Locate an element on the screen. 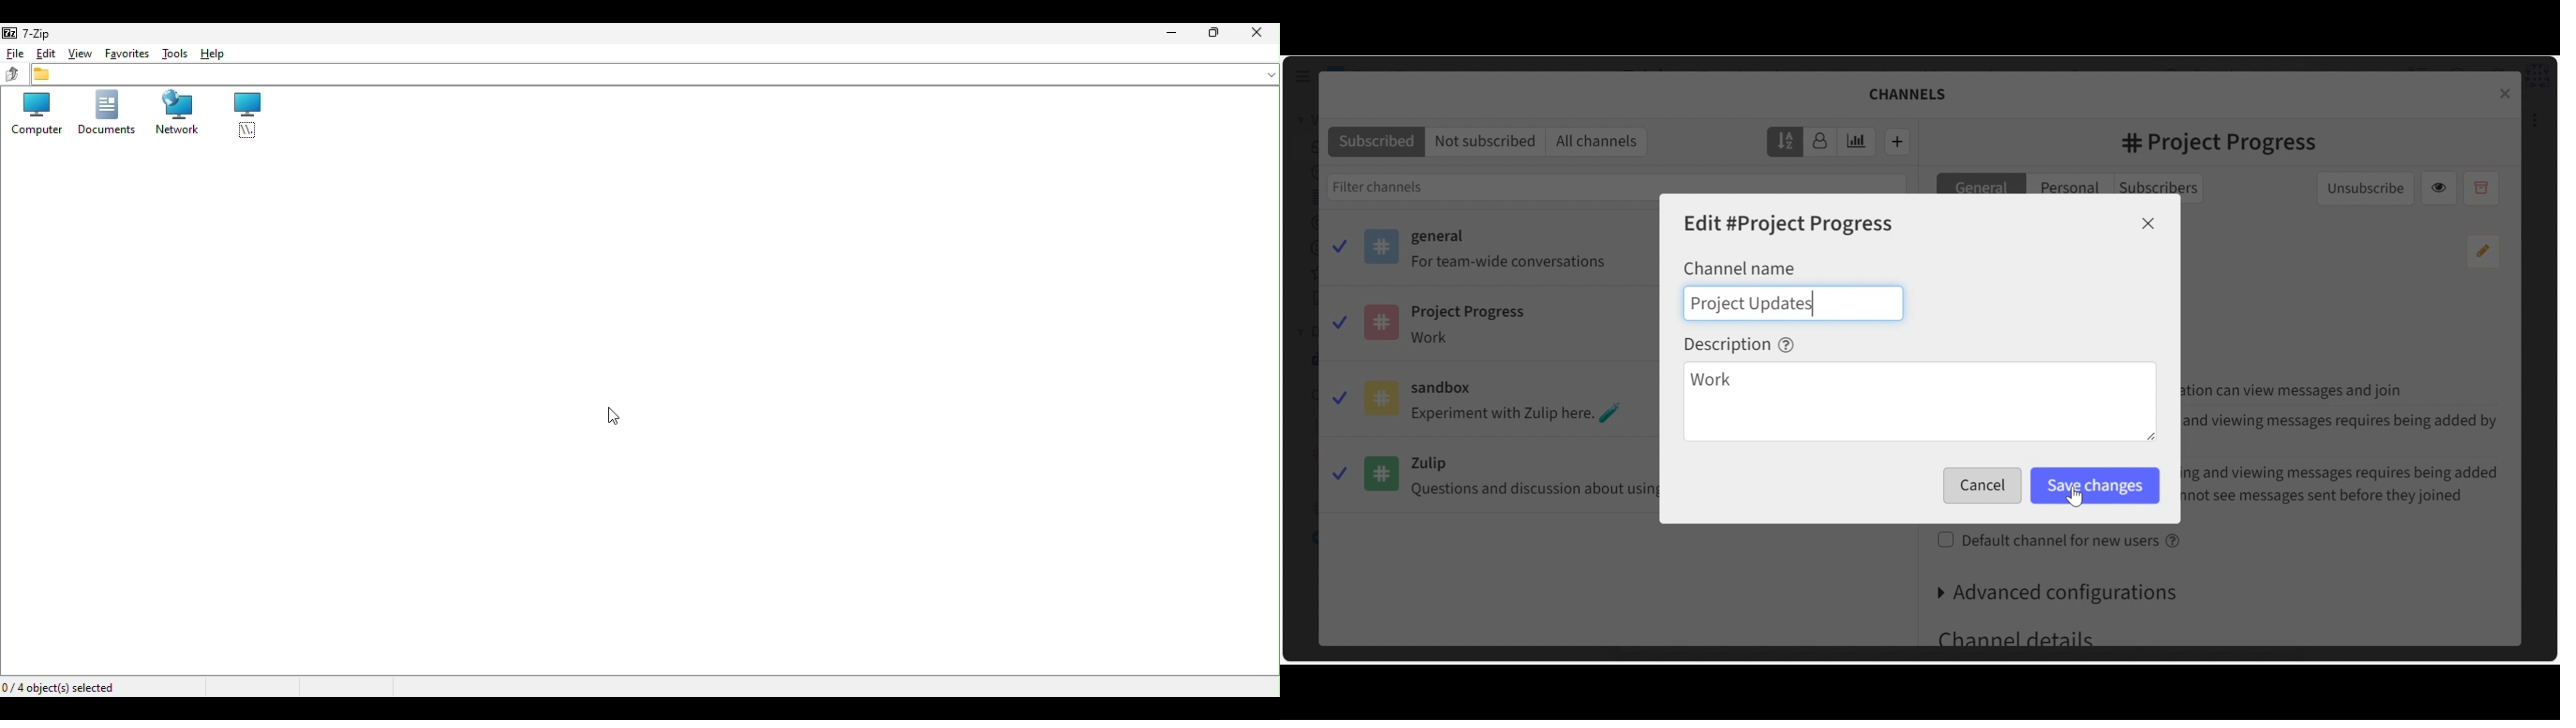  Channel name Field is located at coordinates (1793, 303).